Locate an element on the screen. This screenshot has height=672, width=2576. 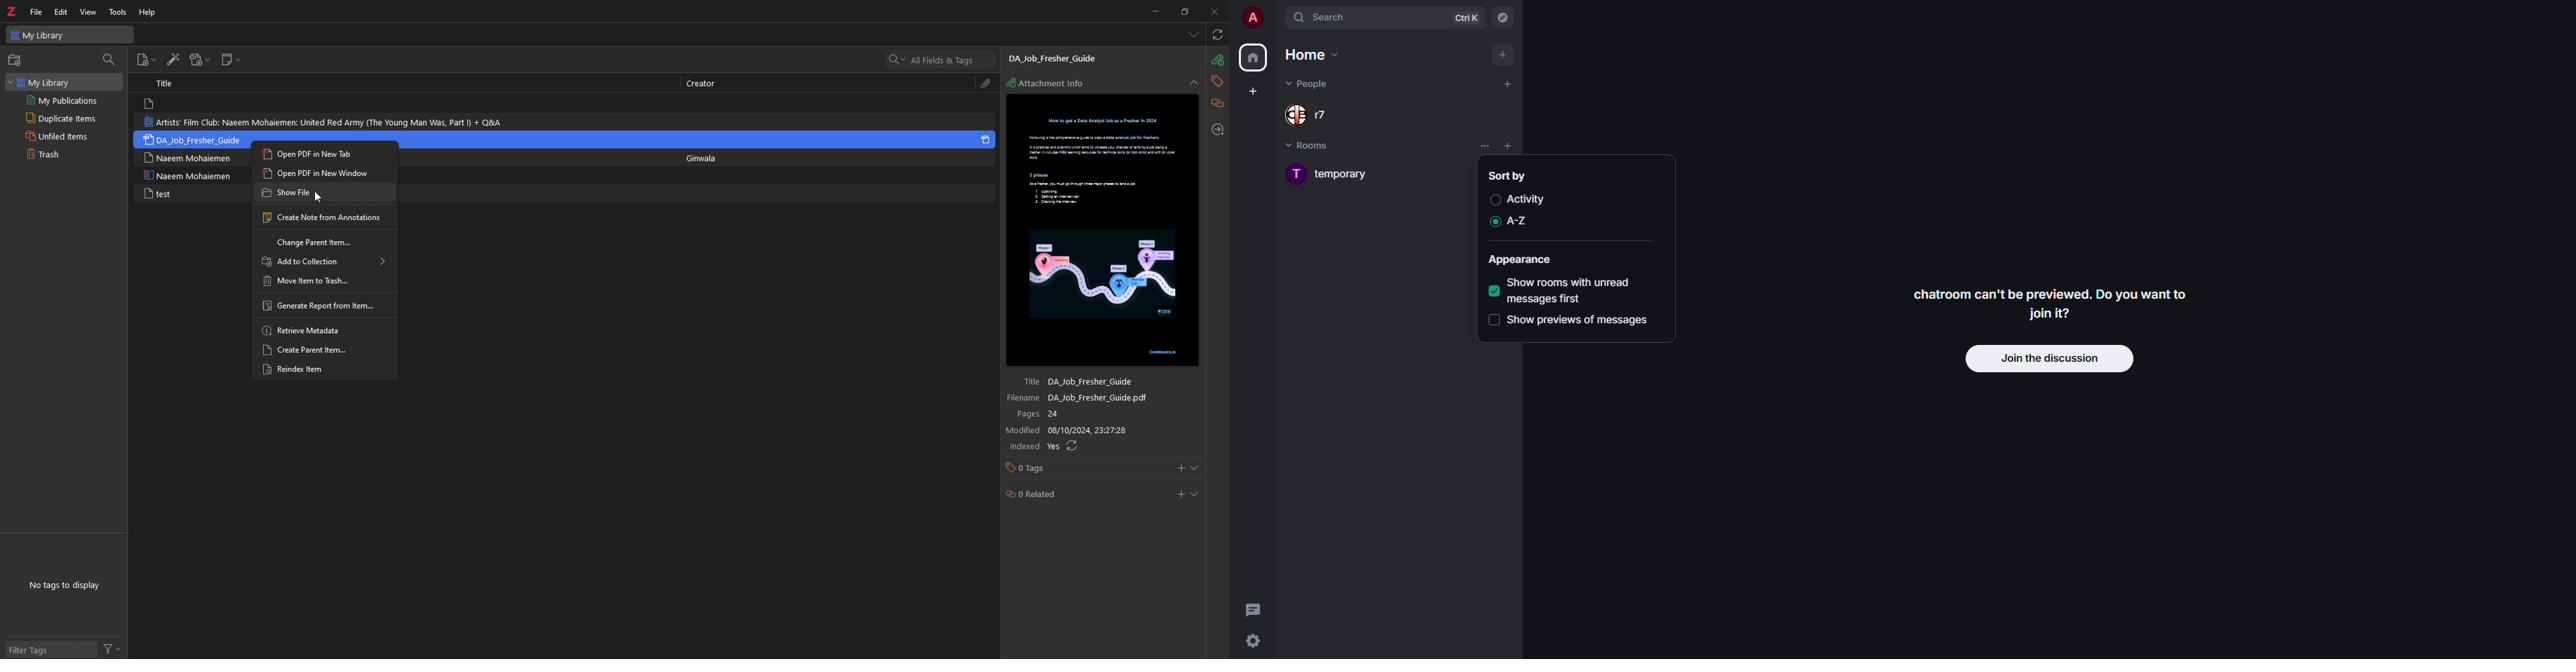
note is located at coordinates (188, 157).